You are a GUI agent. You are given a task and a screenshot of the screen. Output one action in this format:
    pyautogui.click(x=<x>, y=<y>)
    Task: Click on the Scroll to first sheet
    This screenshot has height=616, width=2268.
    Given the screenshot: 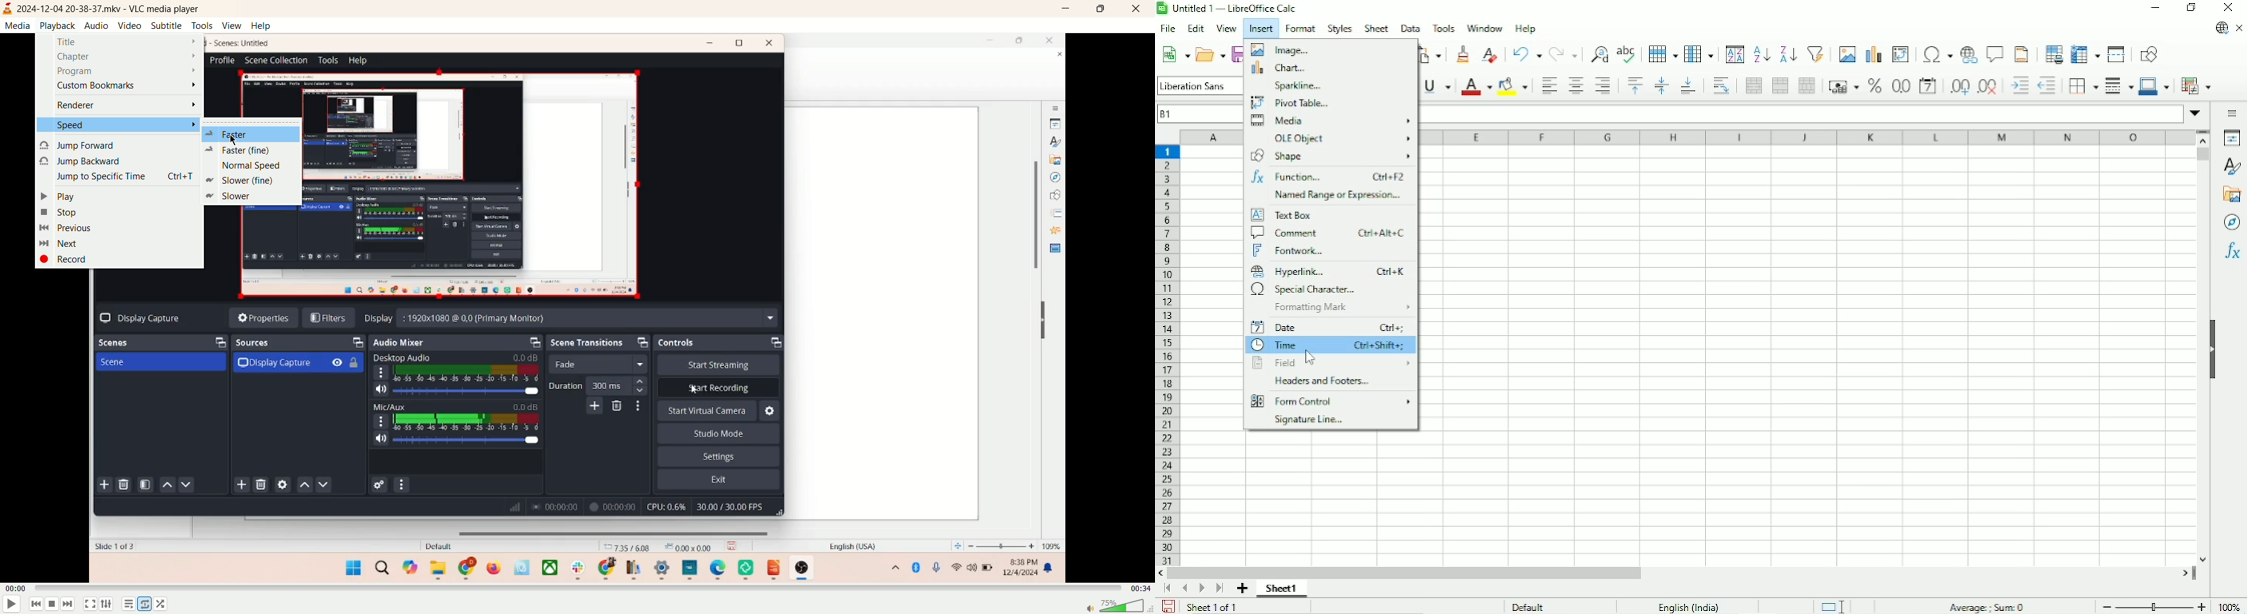 What is the action you would take?
    pyautogui.click(x=1168, y=588)
    